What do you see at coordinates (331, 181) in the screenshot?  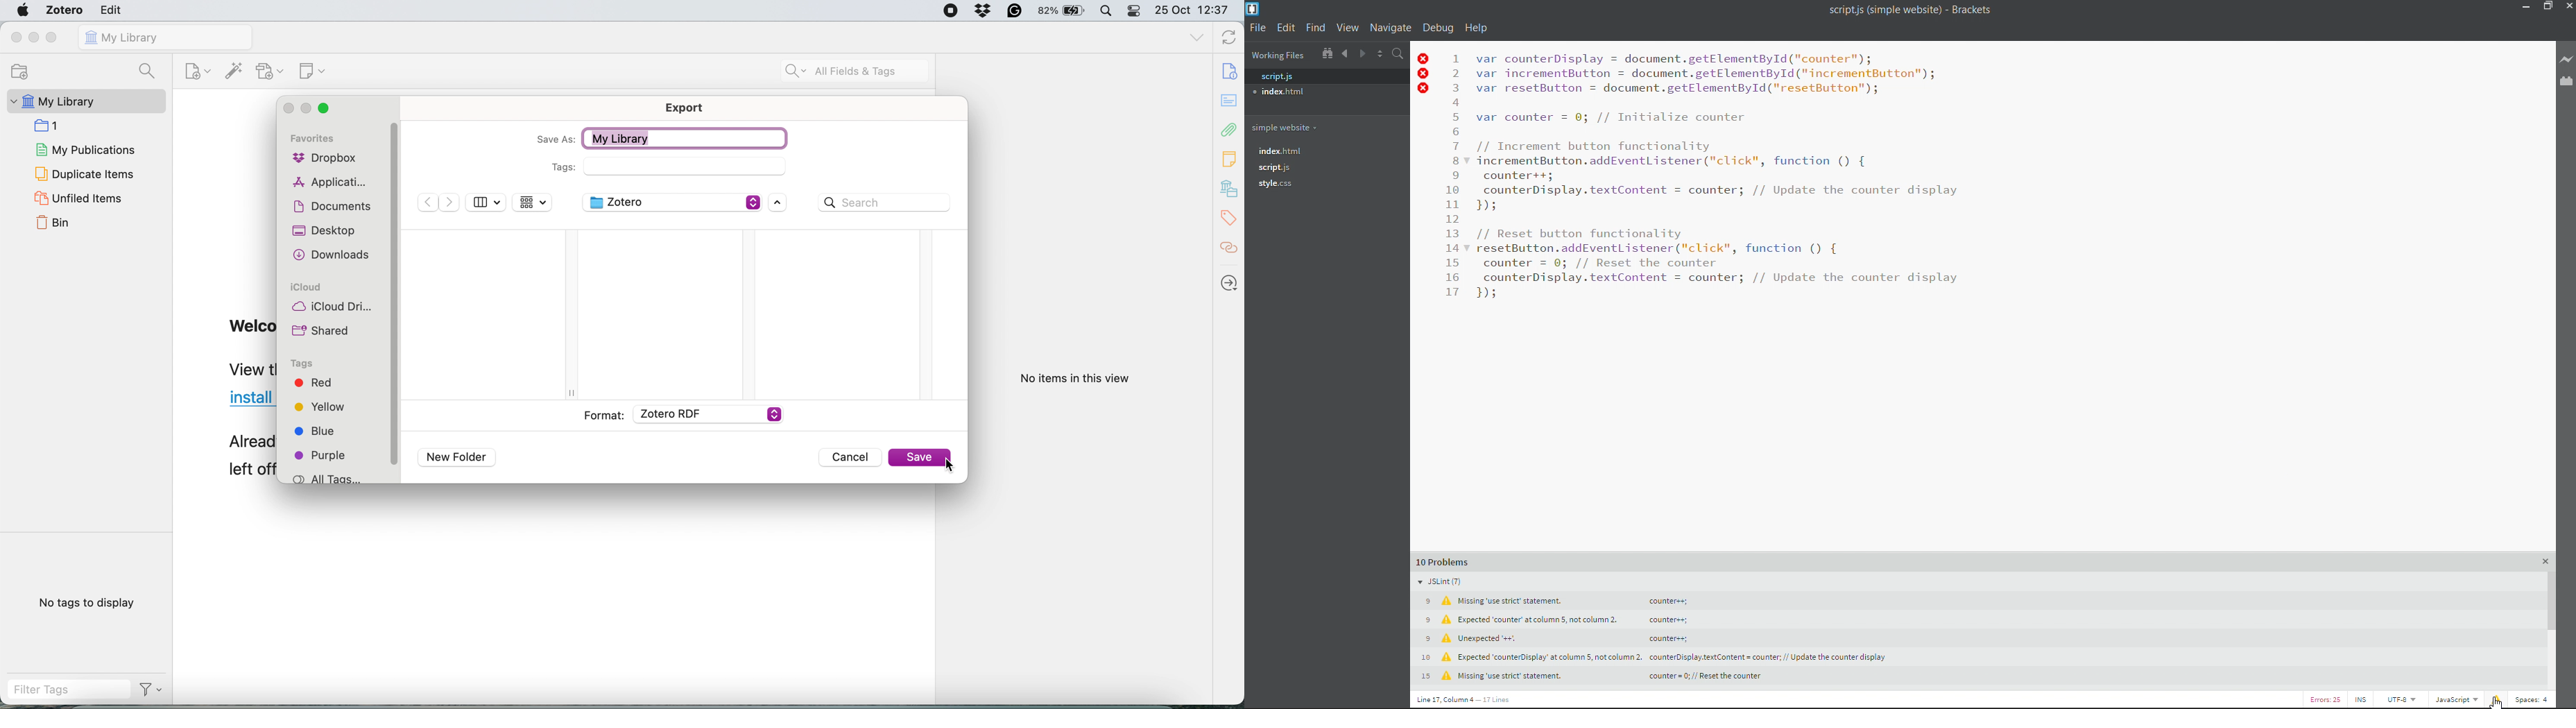 I see `2 Applicati...` at bounding box center [331, 181].